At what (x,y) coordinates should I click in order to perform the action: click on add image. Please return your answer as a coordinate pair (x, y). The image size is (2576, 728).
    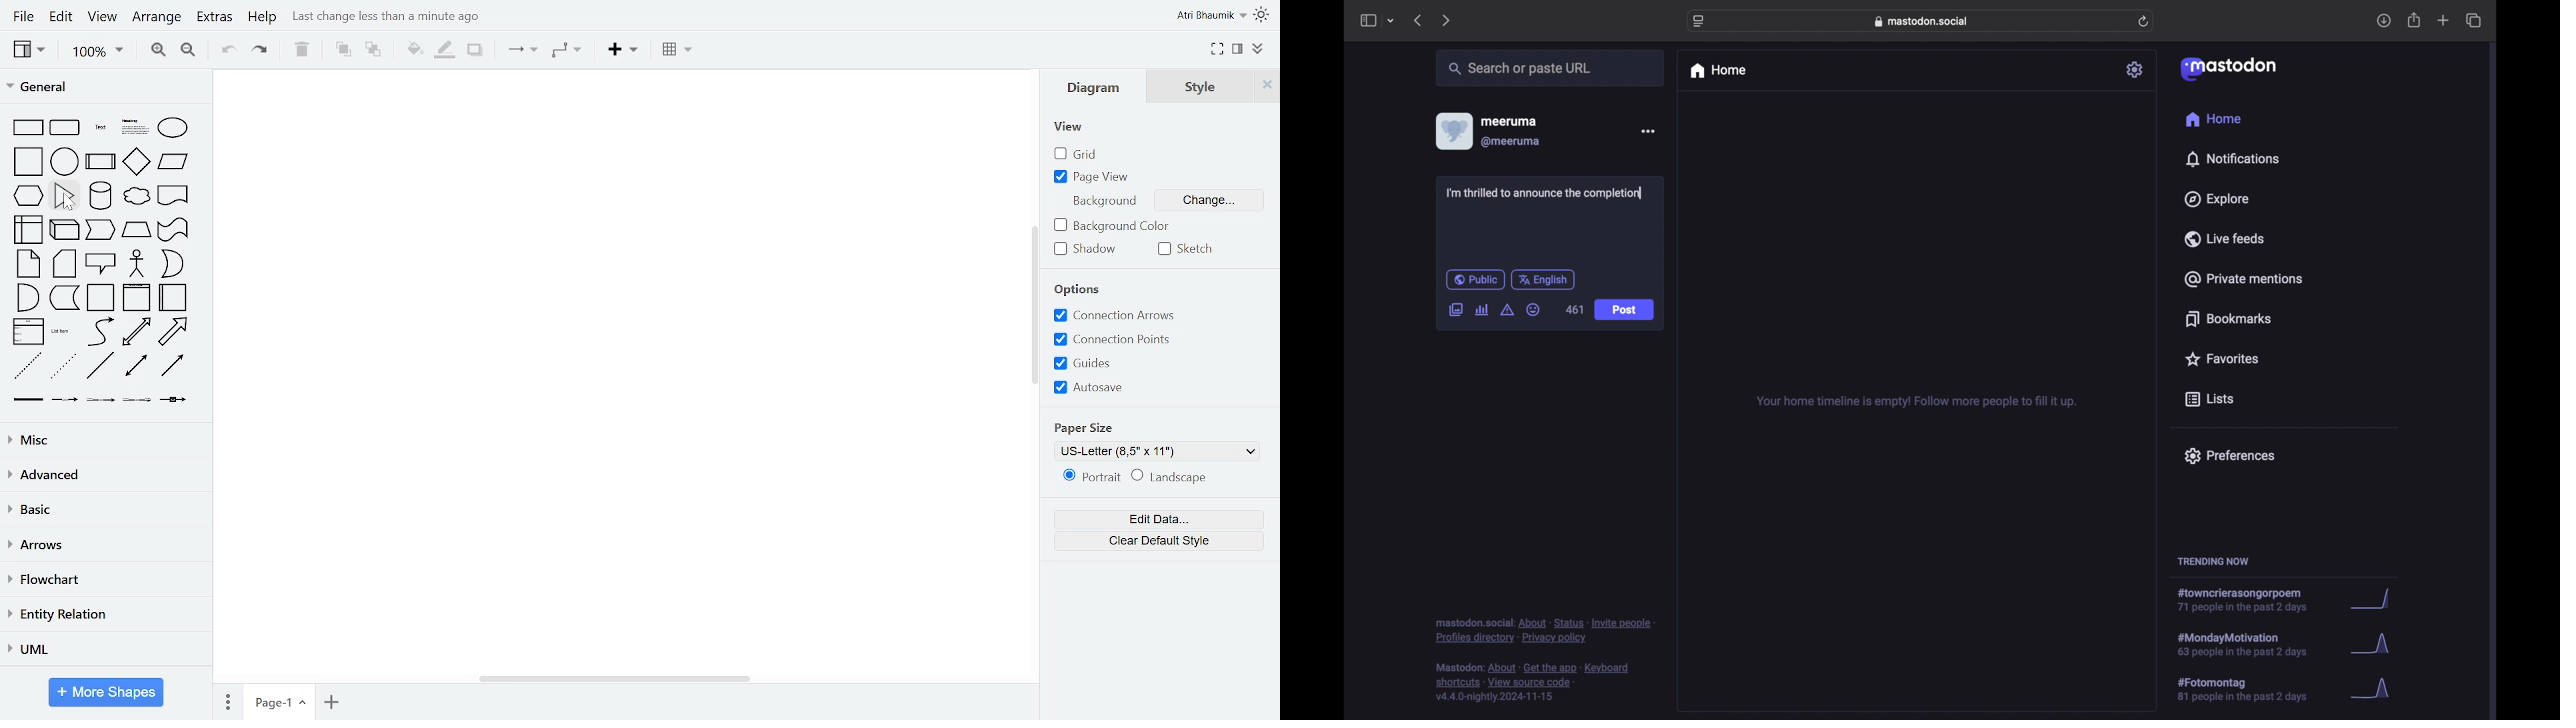
    Looking at the image, I should click on (1455, 311).